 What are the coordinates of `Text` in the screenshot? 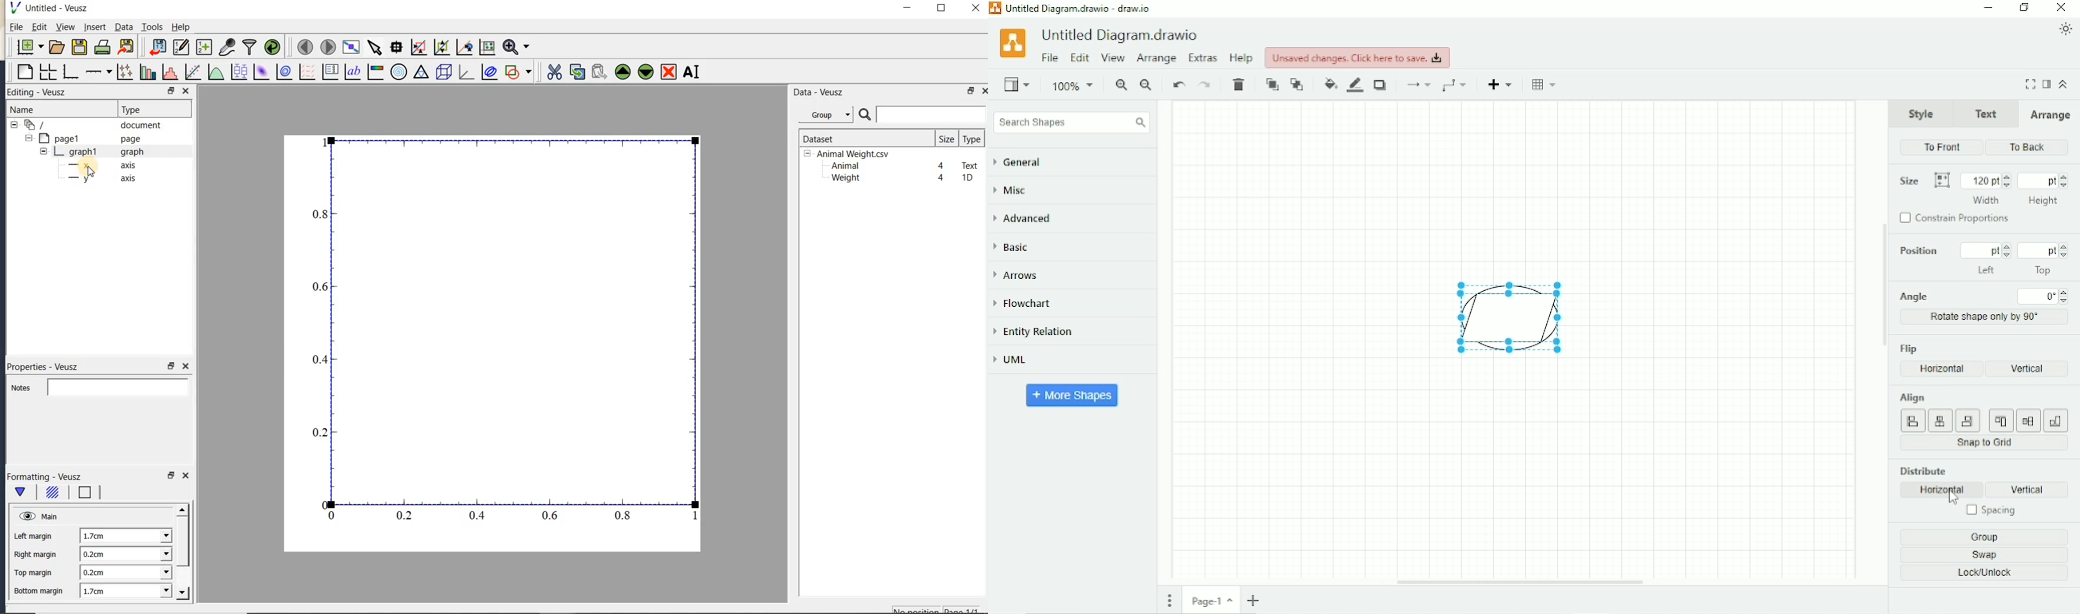 It's located at (1984, 112).